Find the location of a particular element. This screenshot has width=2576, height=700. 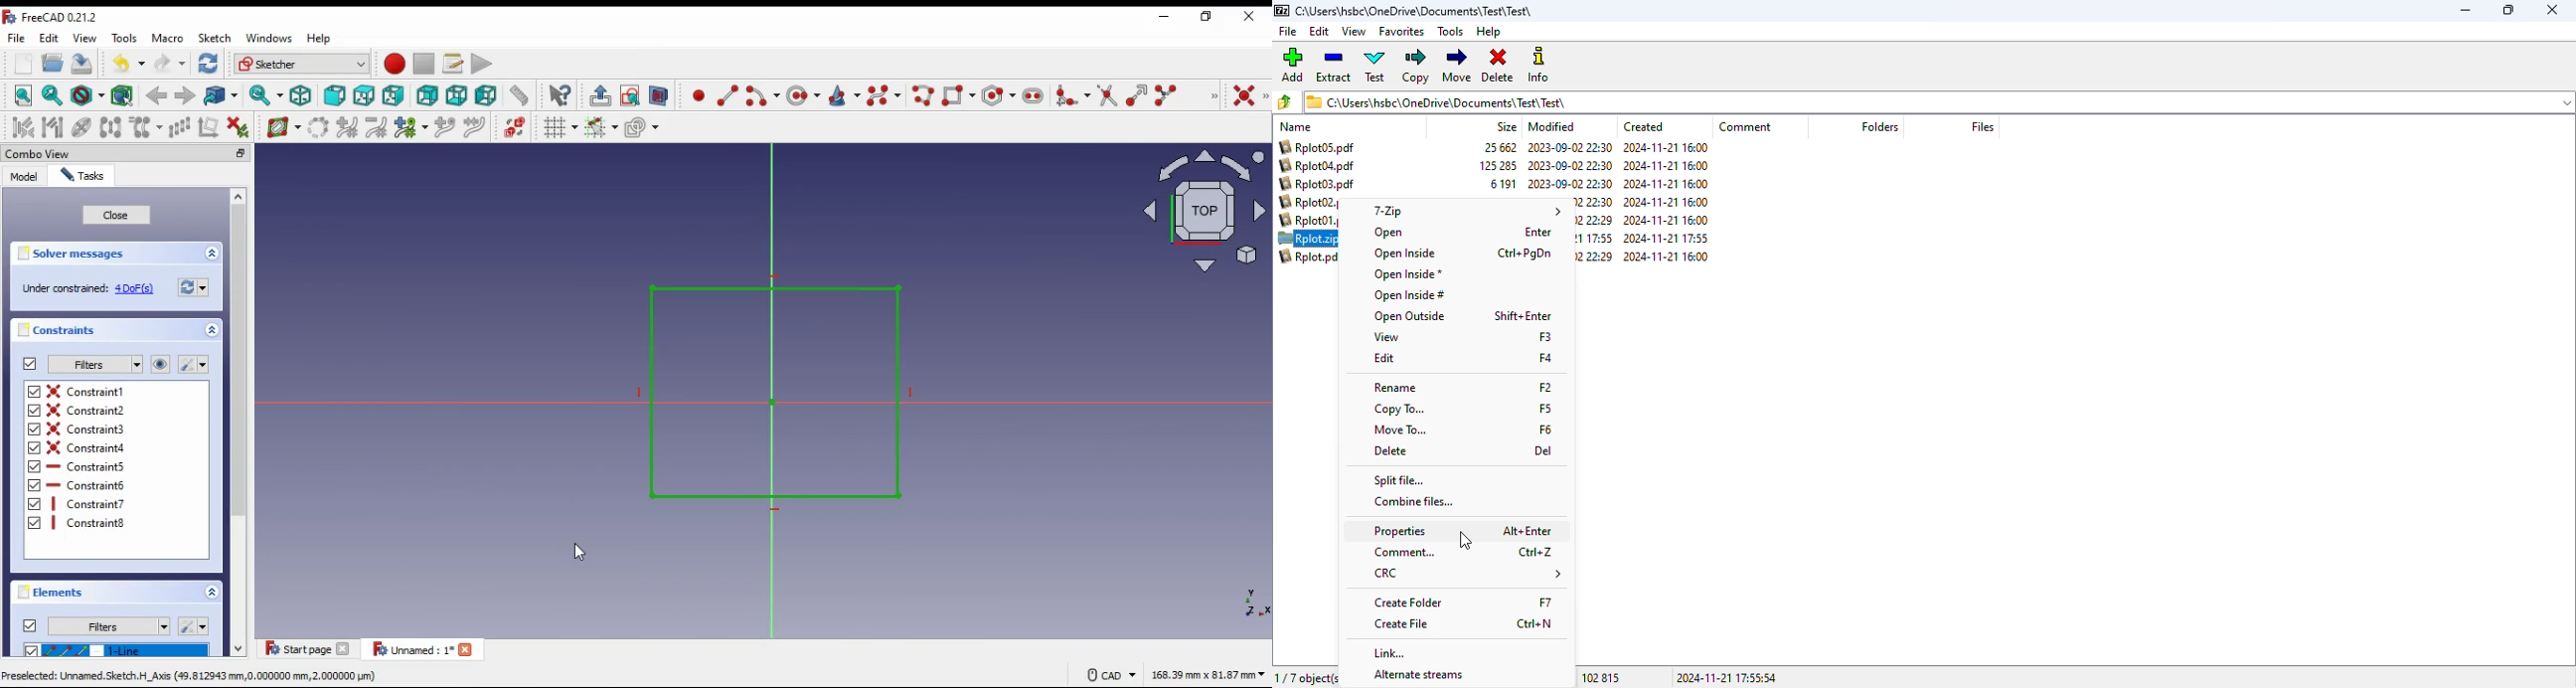

canvas size is located at coordinates (1208, 673).